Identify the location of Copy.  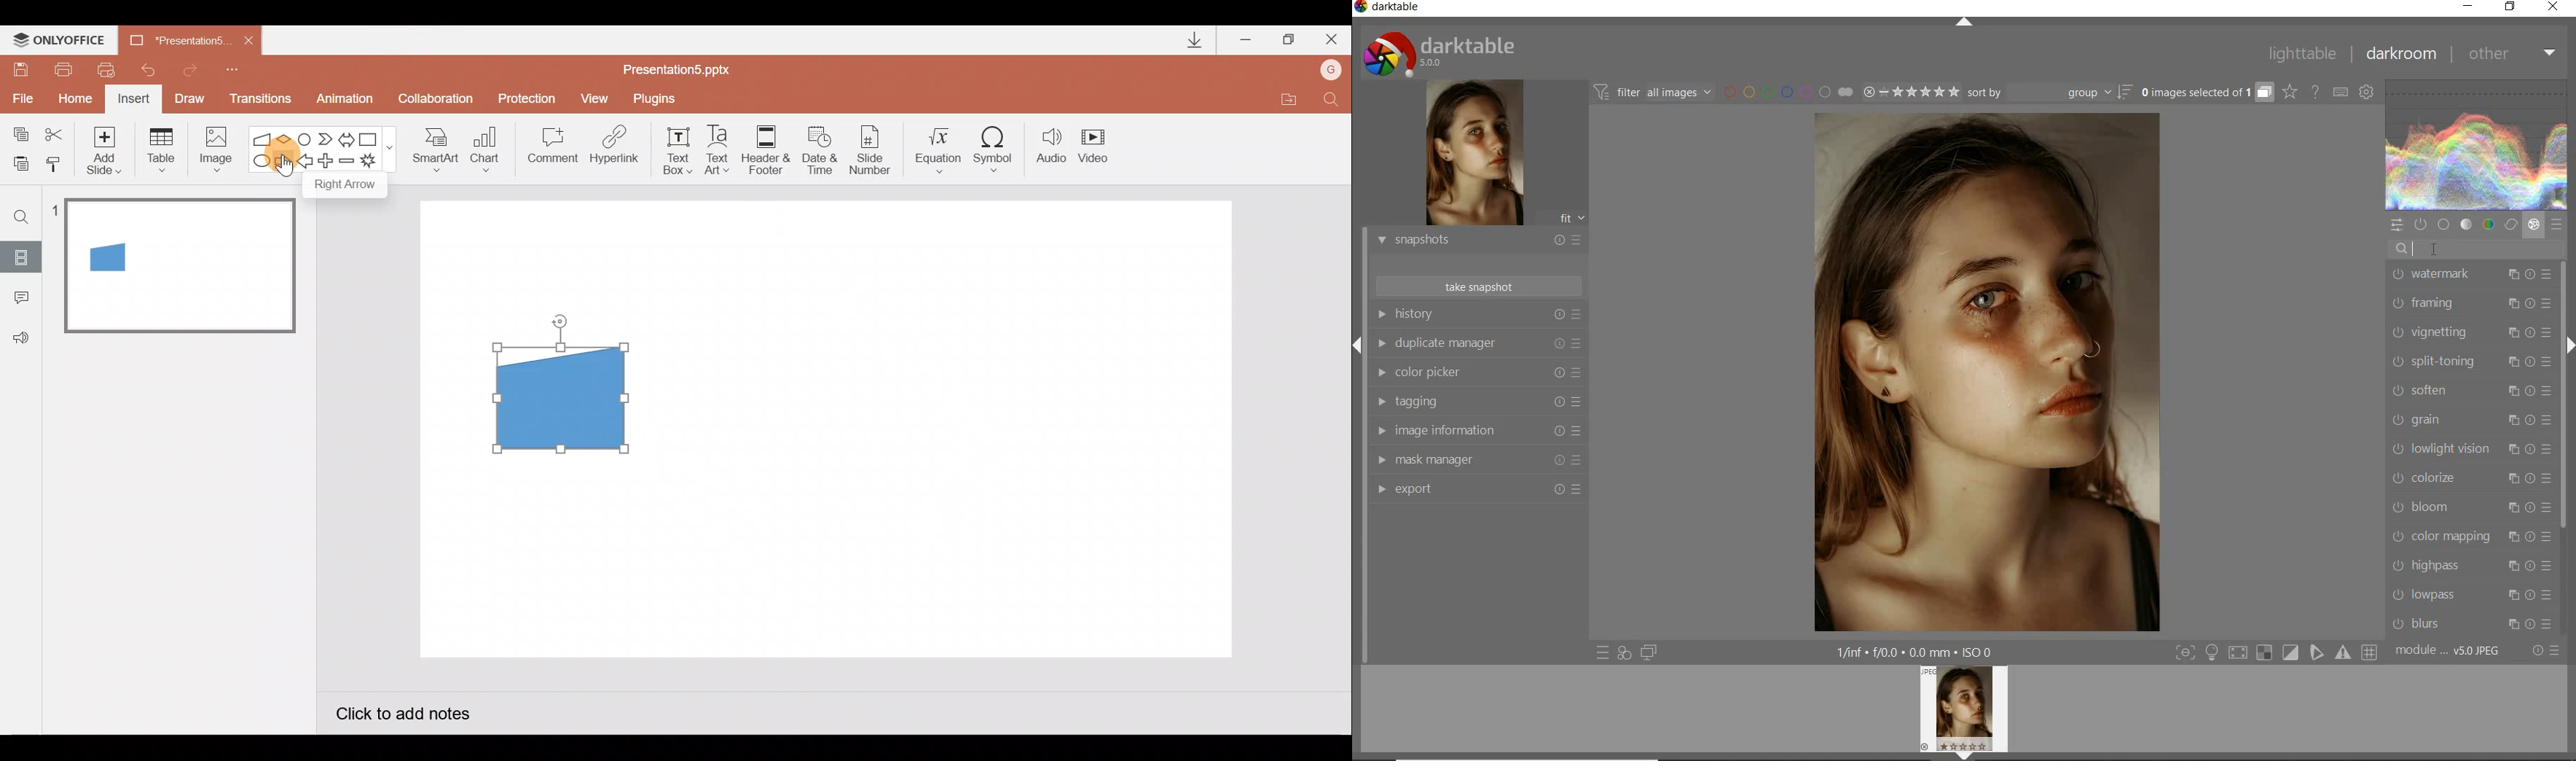
(18, 132).